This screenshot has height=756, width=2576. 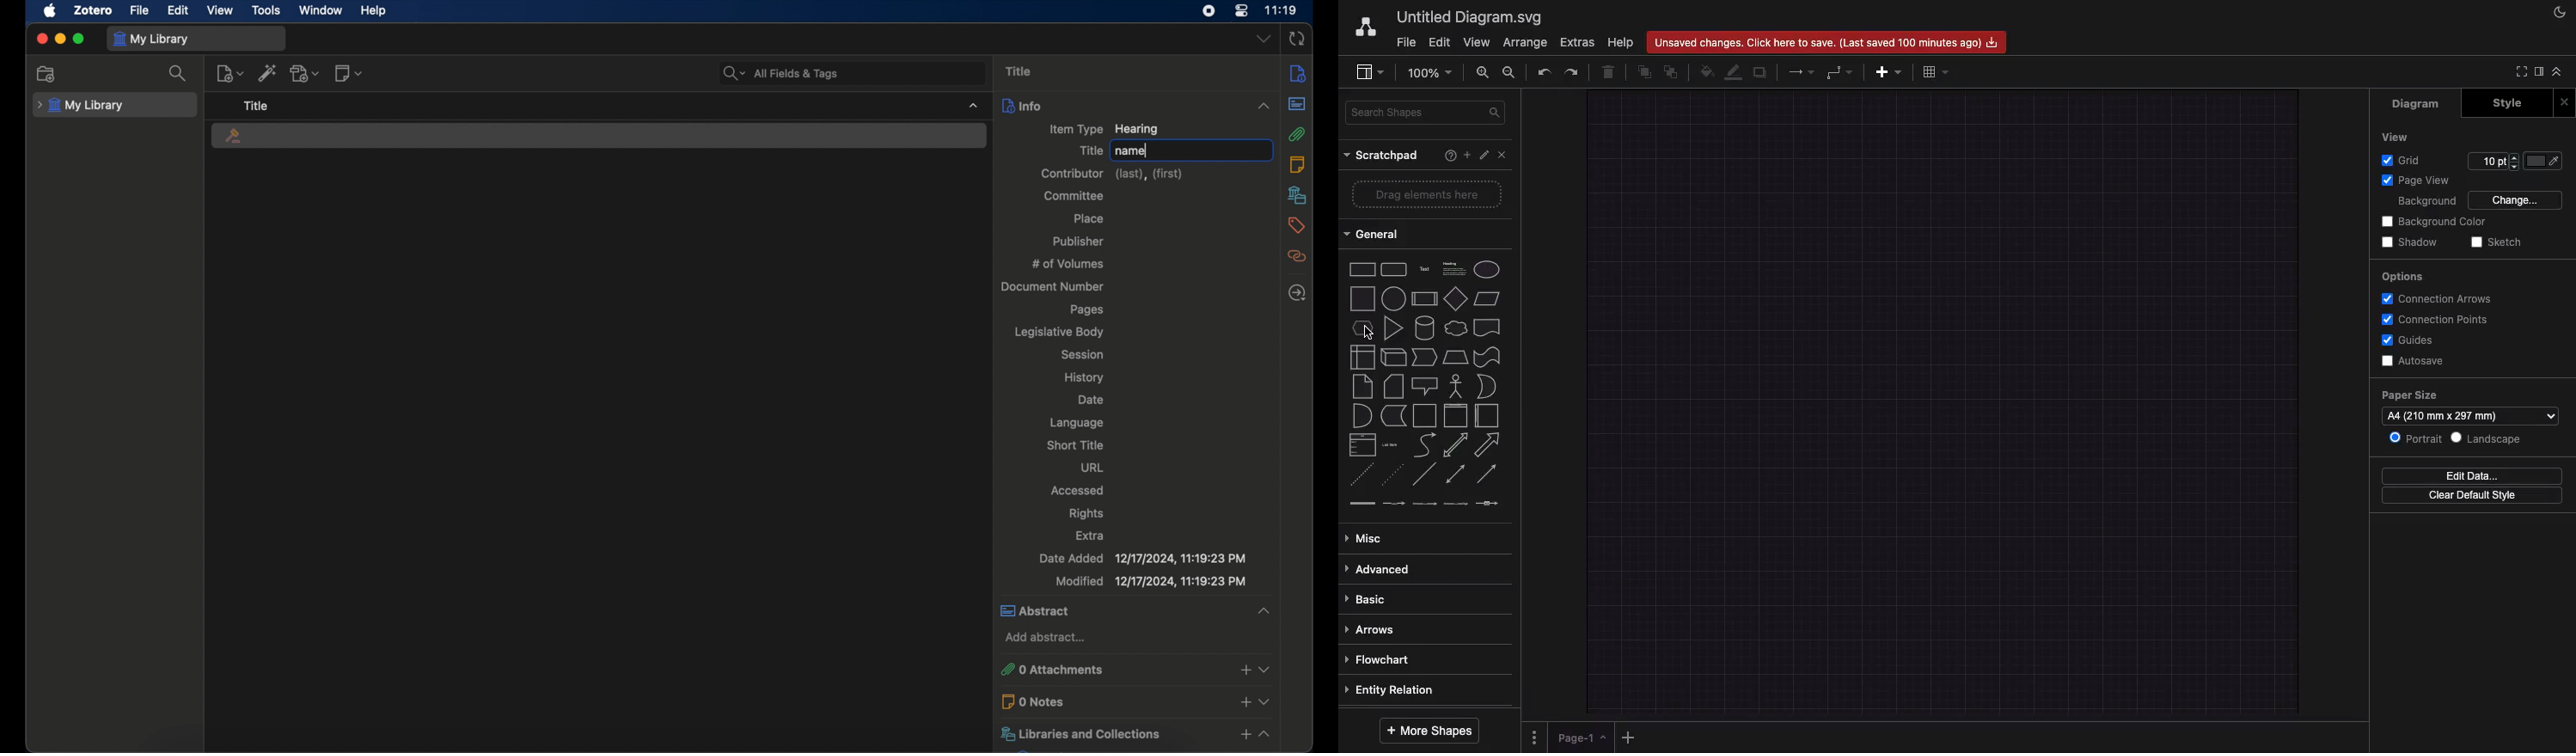 What do you see at coordinates (1297, 256) in the screenshot?
I see `related` at bounding box center [1297, 256].